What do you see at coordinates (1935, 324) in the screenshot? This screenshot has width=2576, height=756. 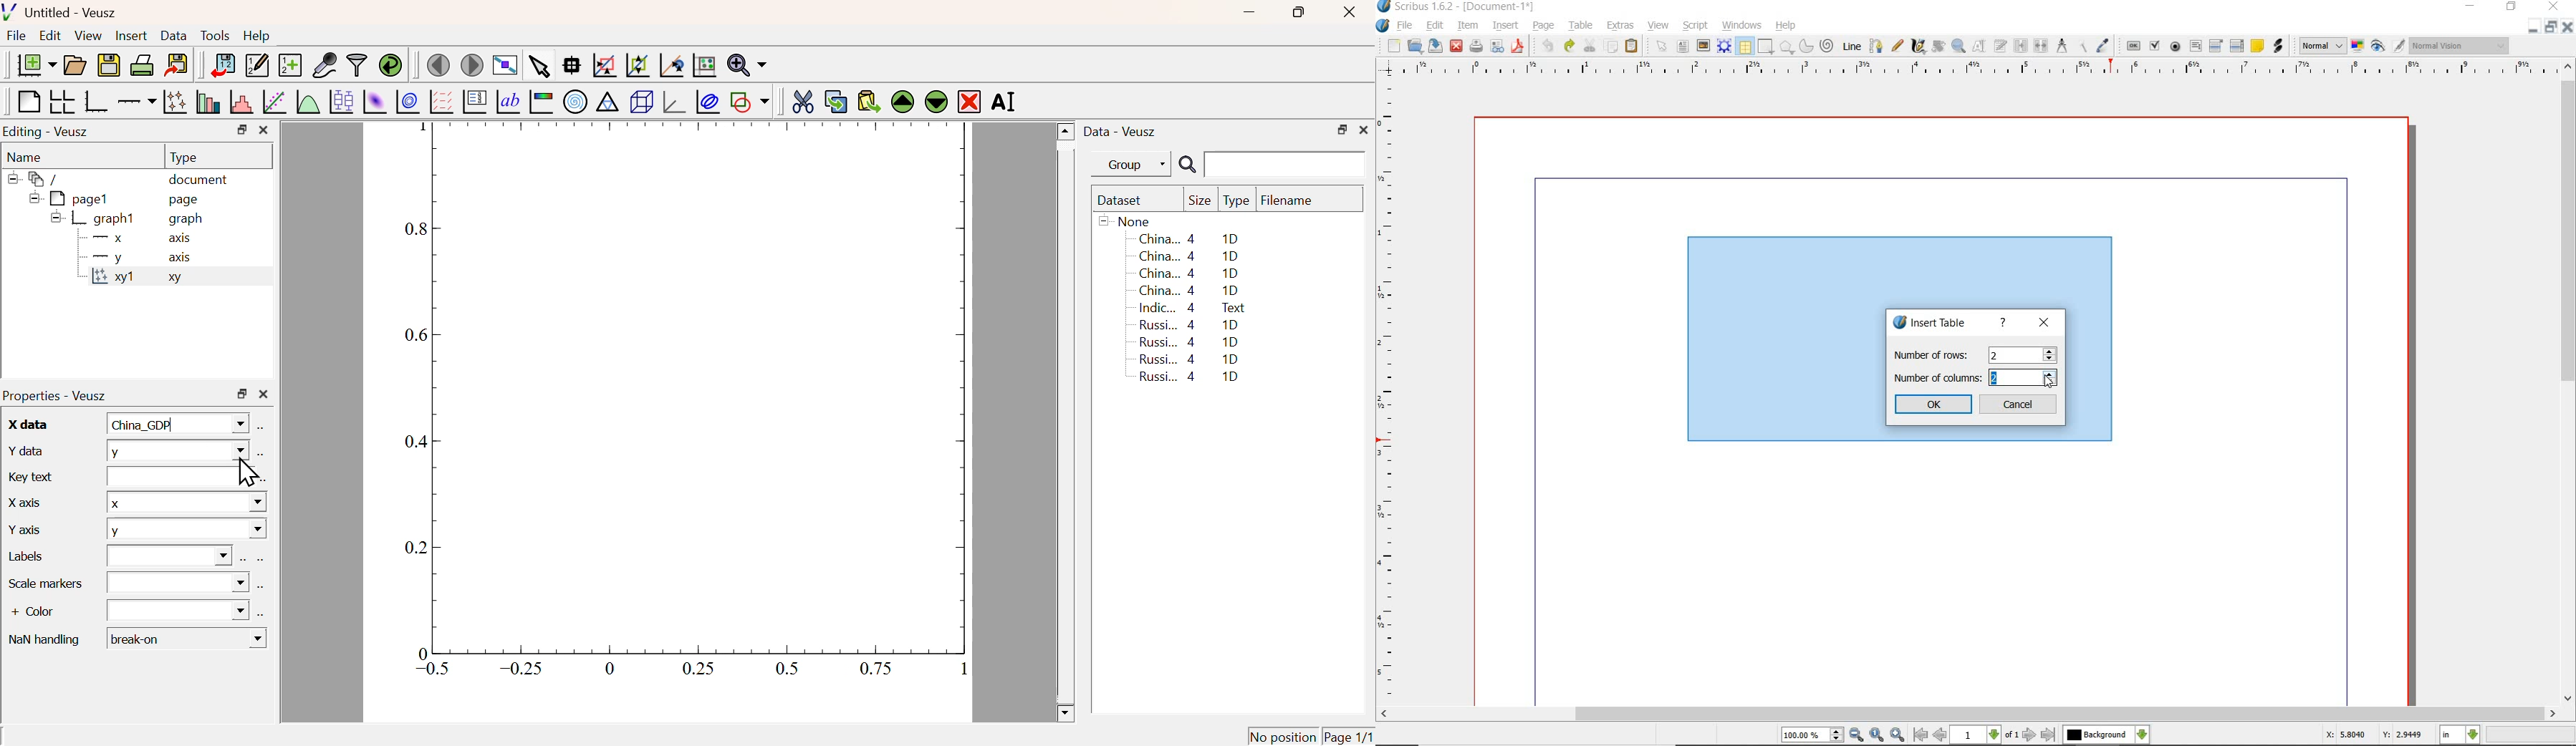 I see `Insert Table` at bounding box center [1935, 324].